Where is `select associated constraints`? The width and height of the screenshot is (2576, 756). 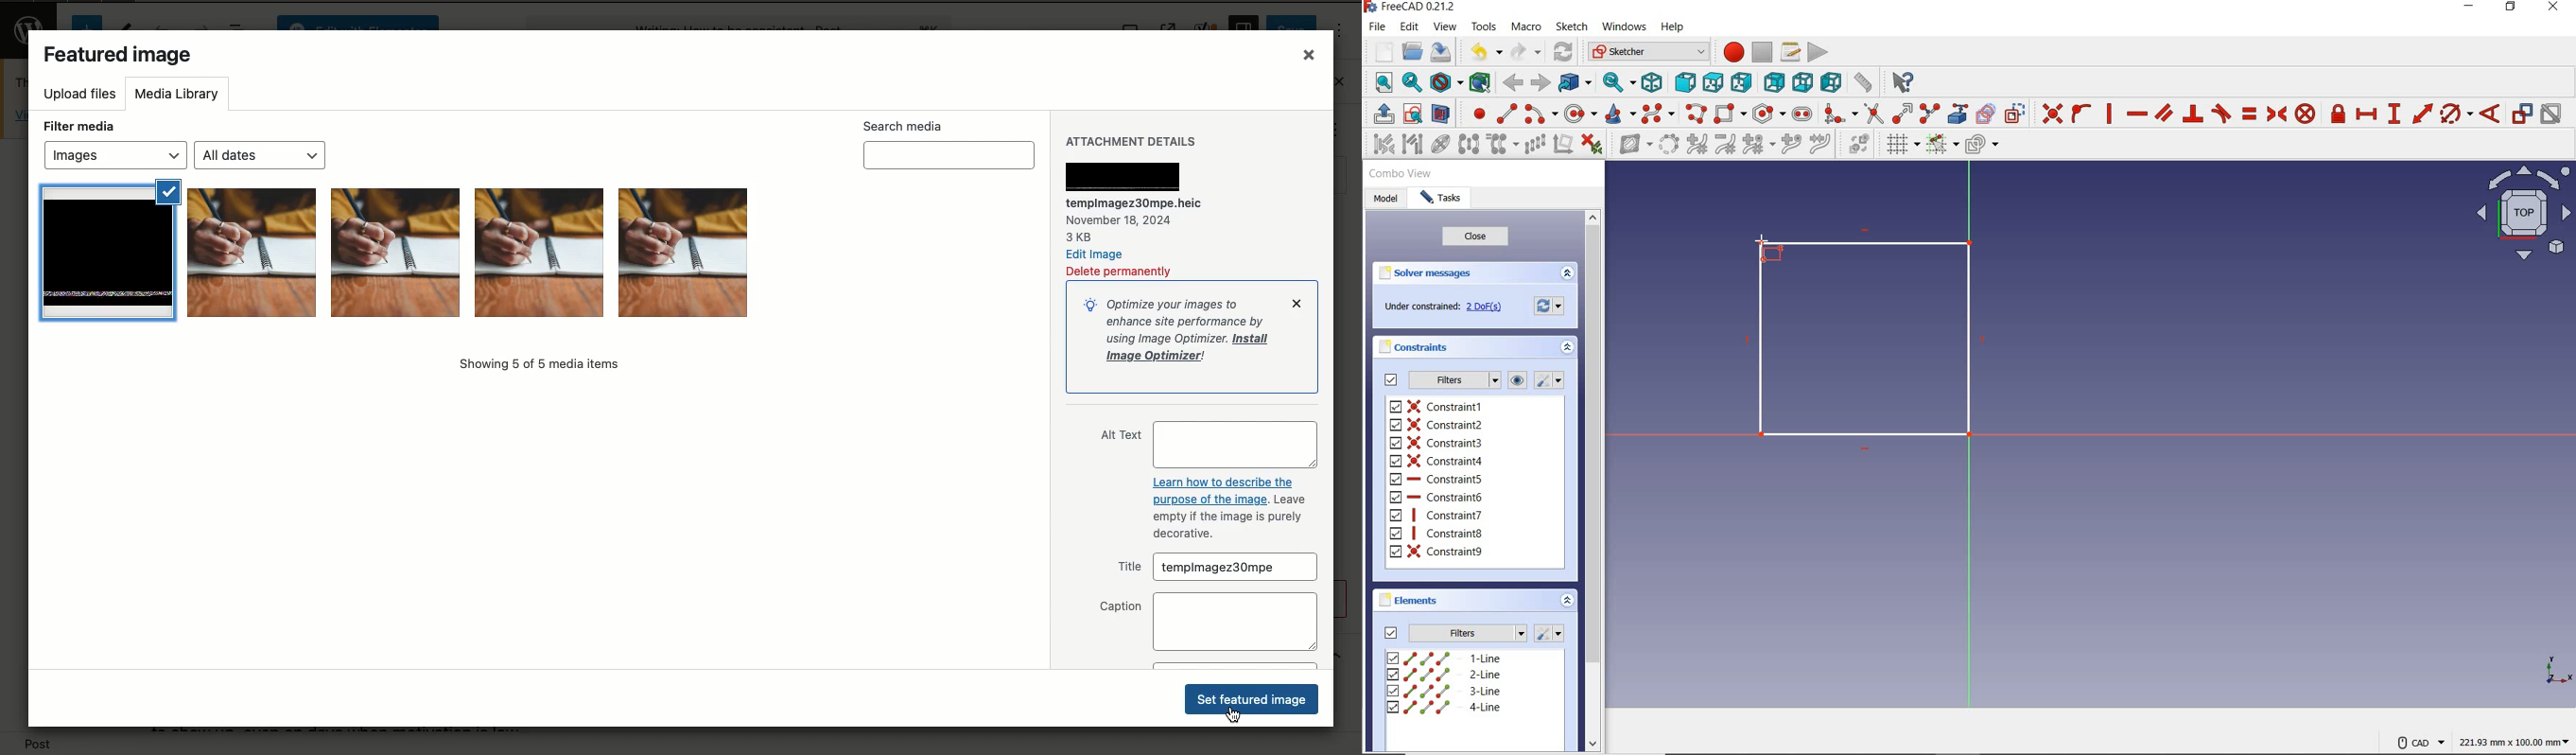 select associated constraints is located at coordinates (1378, 144).